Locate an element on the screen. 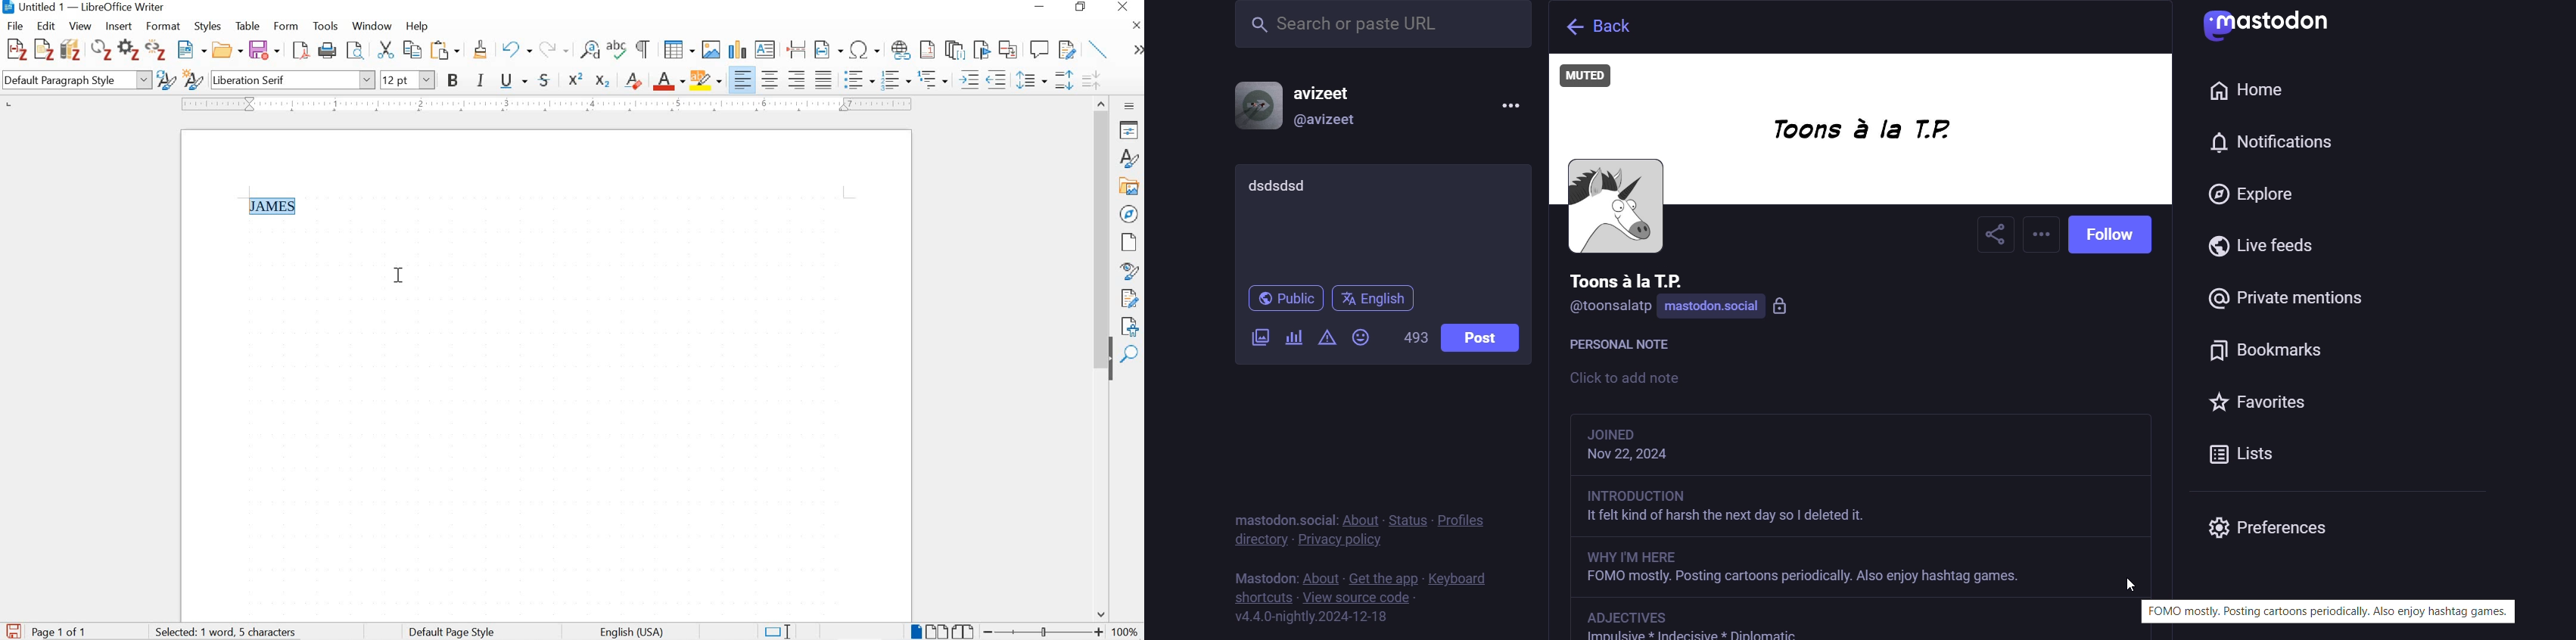 The height and width of the screenshot is (644, 2576). 1 word and 5 character  is located at coordinates (230, 632).